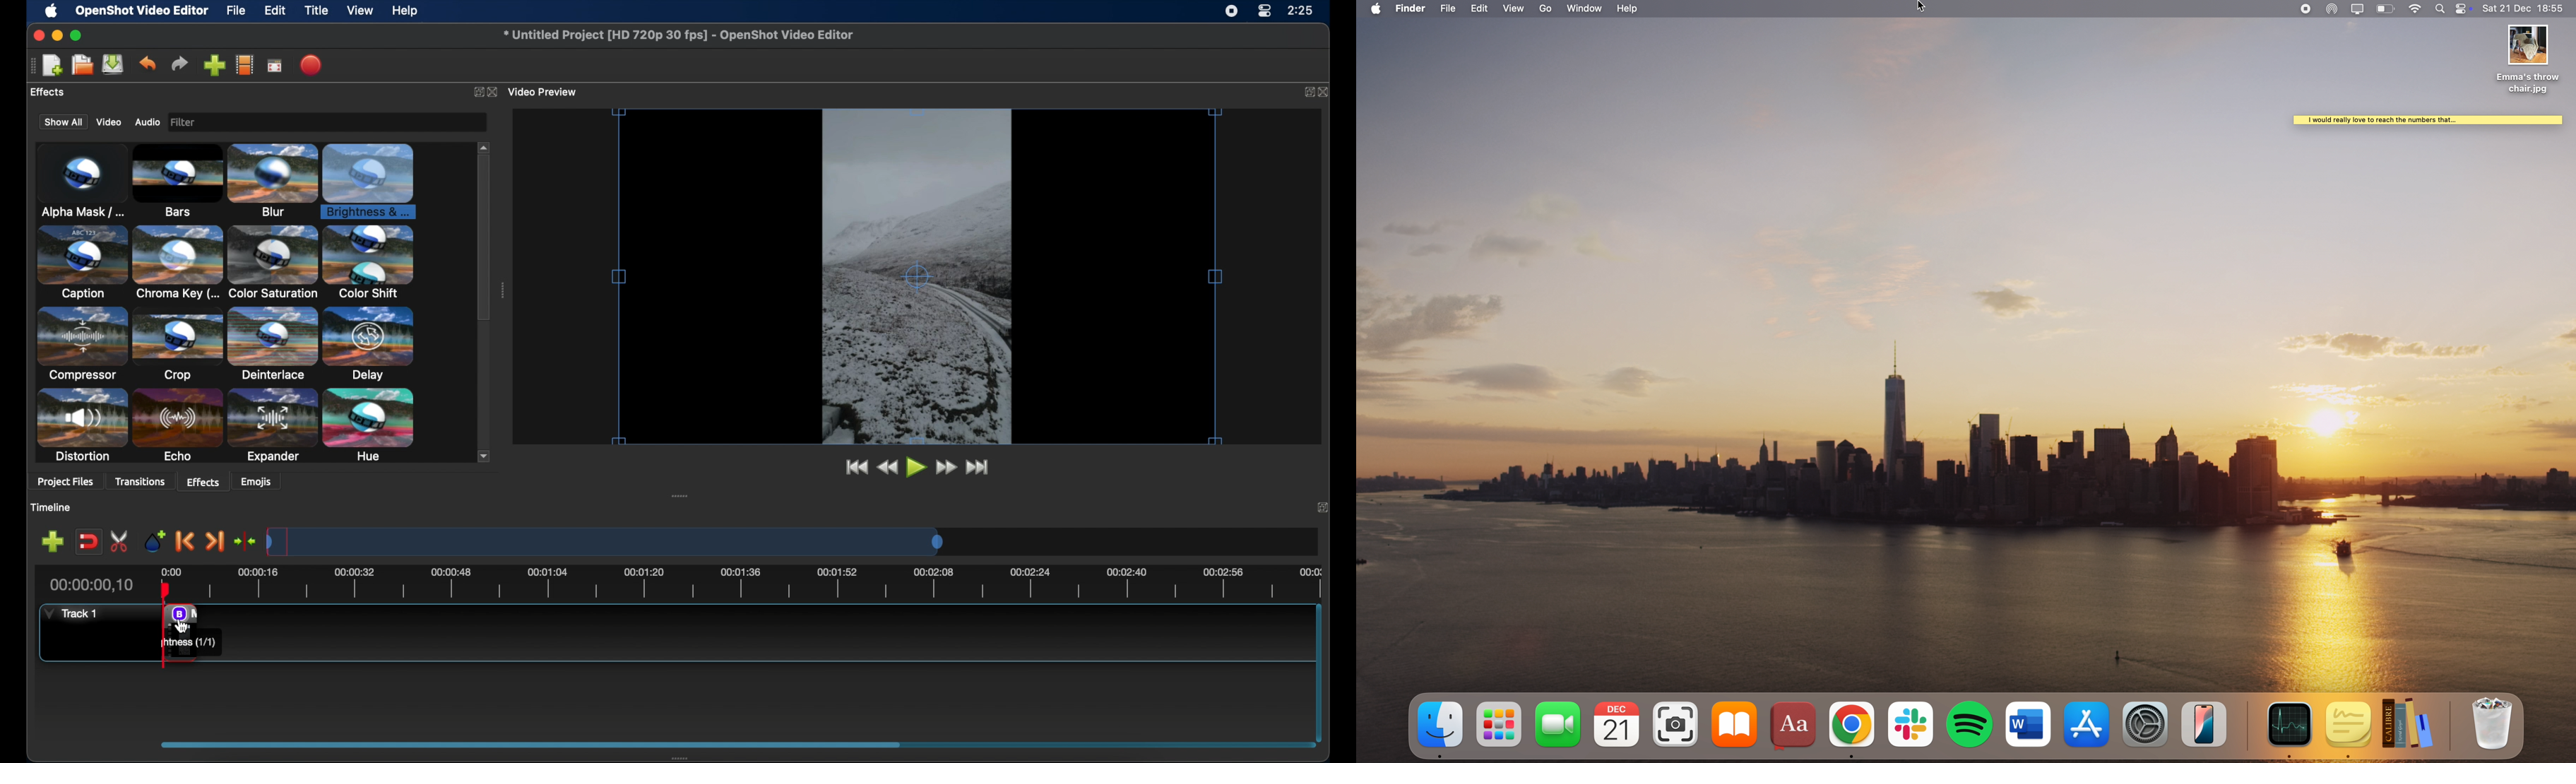 This screenshot has width=2576, height=784. I want to click on Sat 21 Dec 18:55, so click(2529, 9).